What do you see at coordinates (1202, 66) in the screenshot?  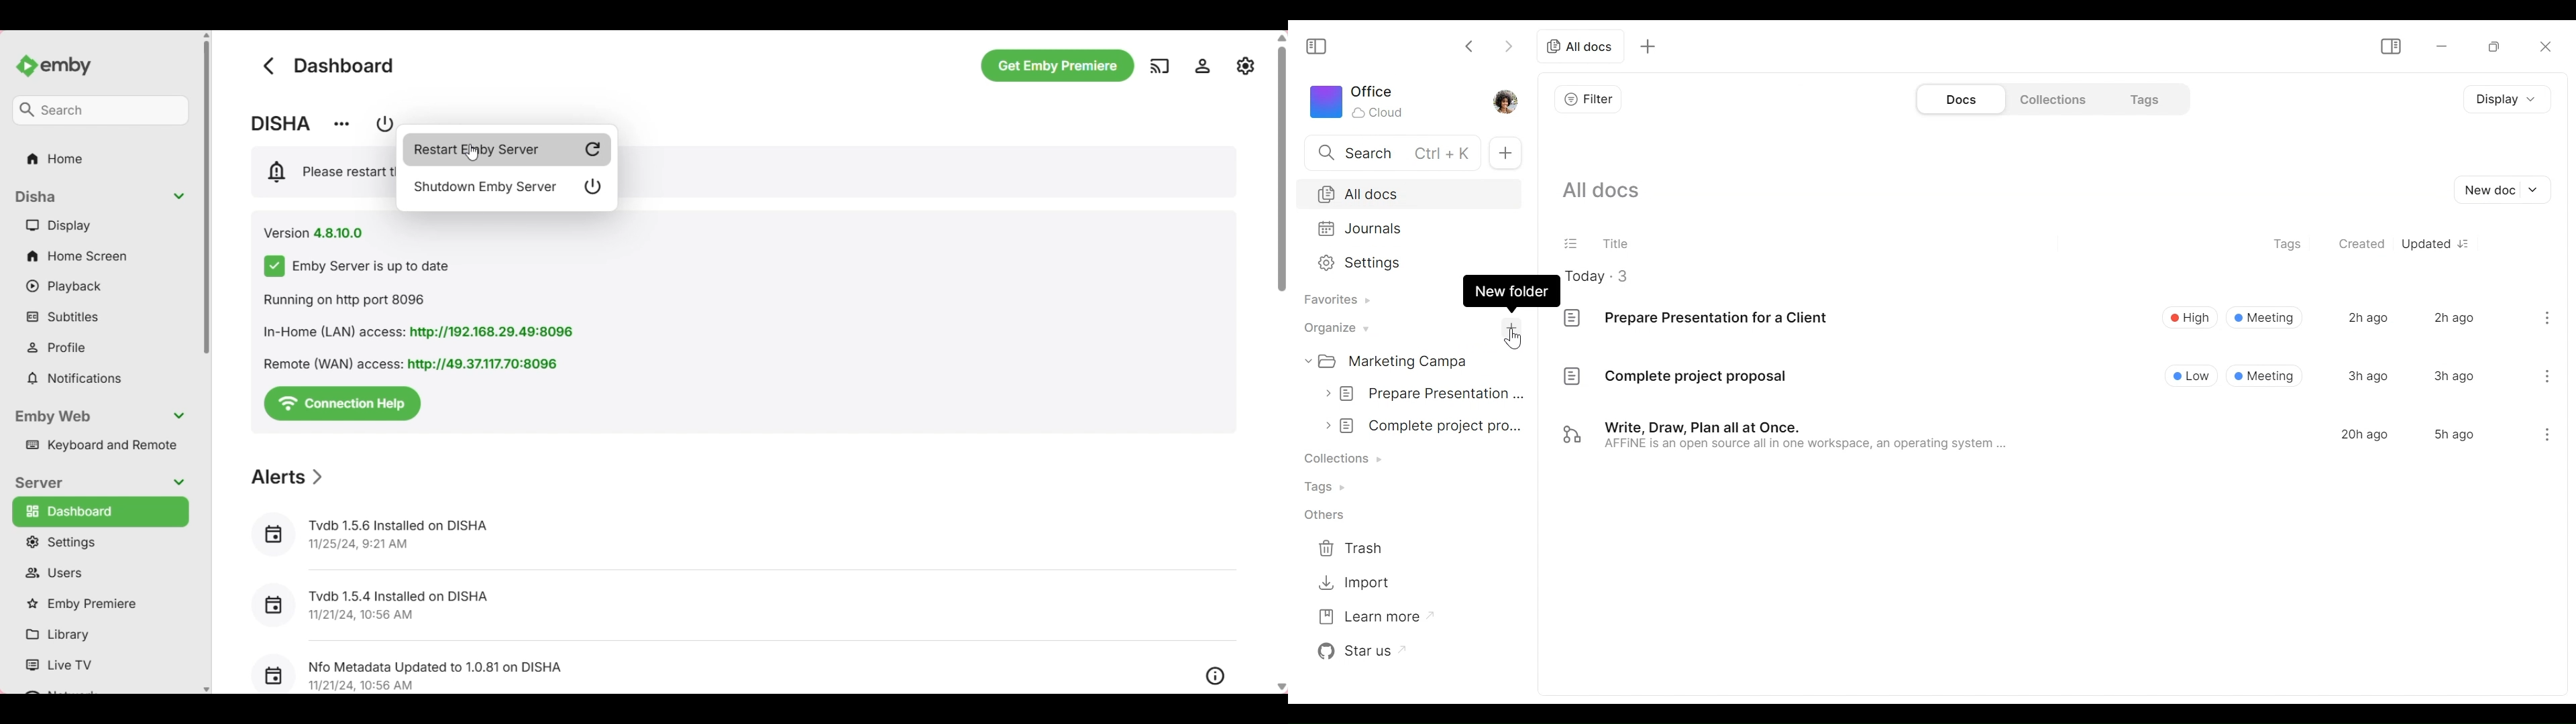 I see `Settings` at bounding box center [1202, 66].